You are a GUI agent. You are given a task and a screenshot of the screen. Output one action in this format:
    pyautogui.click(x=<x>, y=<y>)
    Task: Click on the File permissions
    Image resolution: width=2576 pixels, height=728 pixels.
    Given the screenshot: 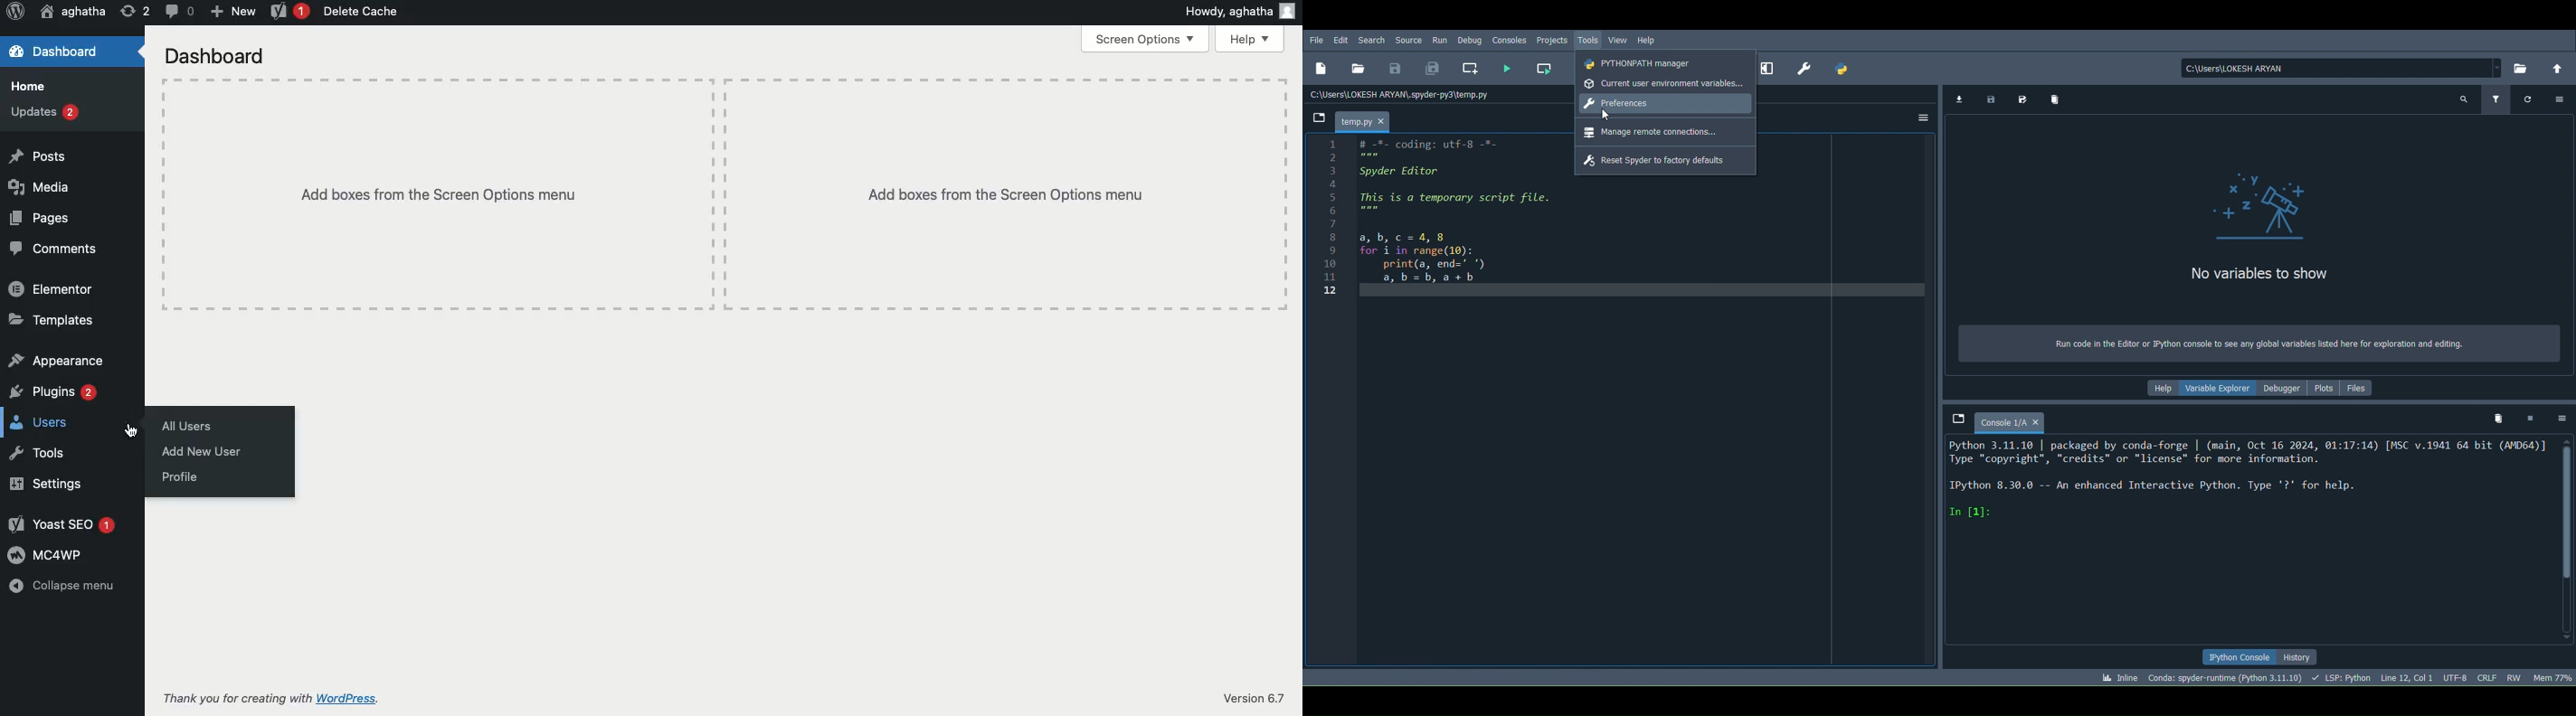 What is the action you would take?
    pyautogui.click(x=2514, y=677)
    